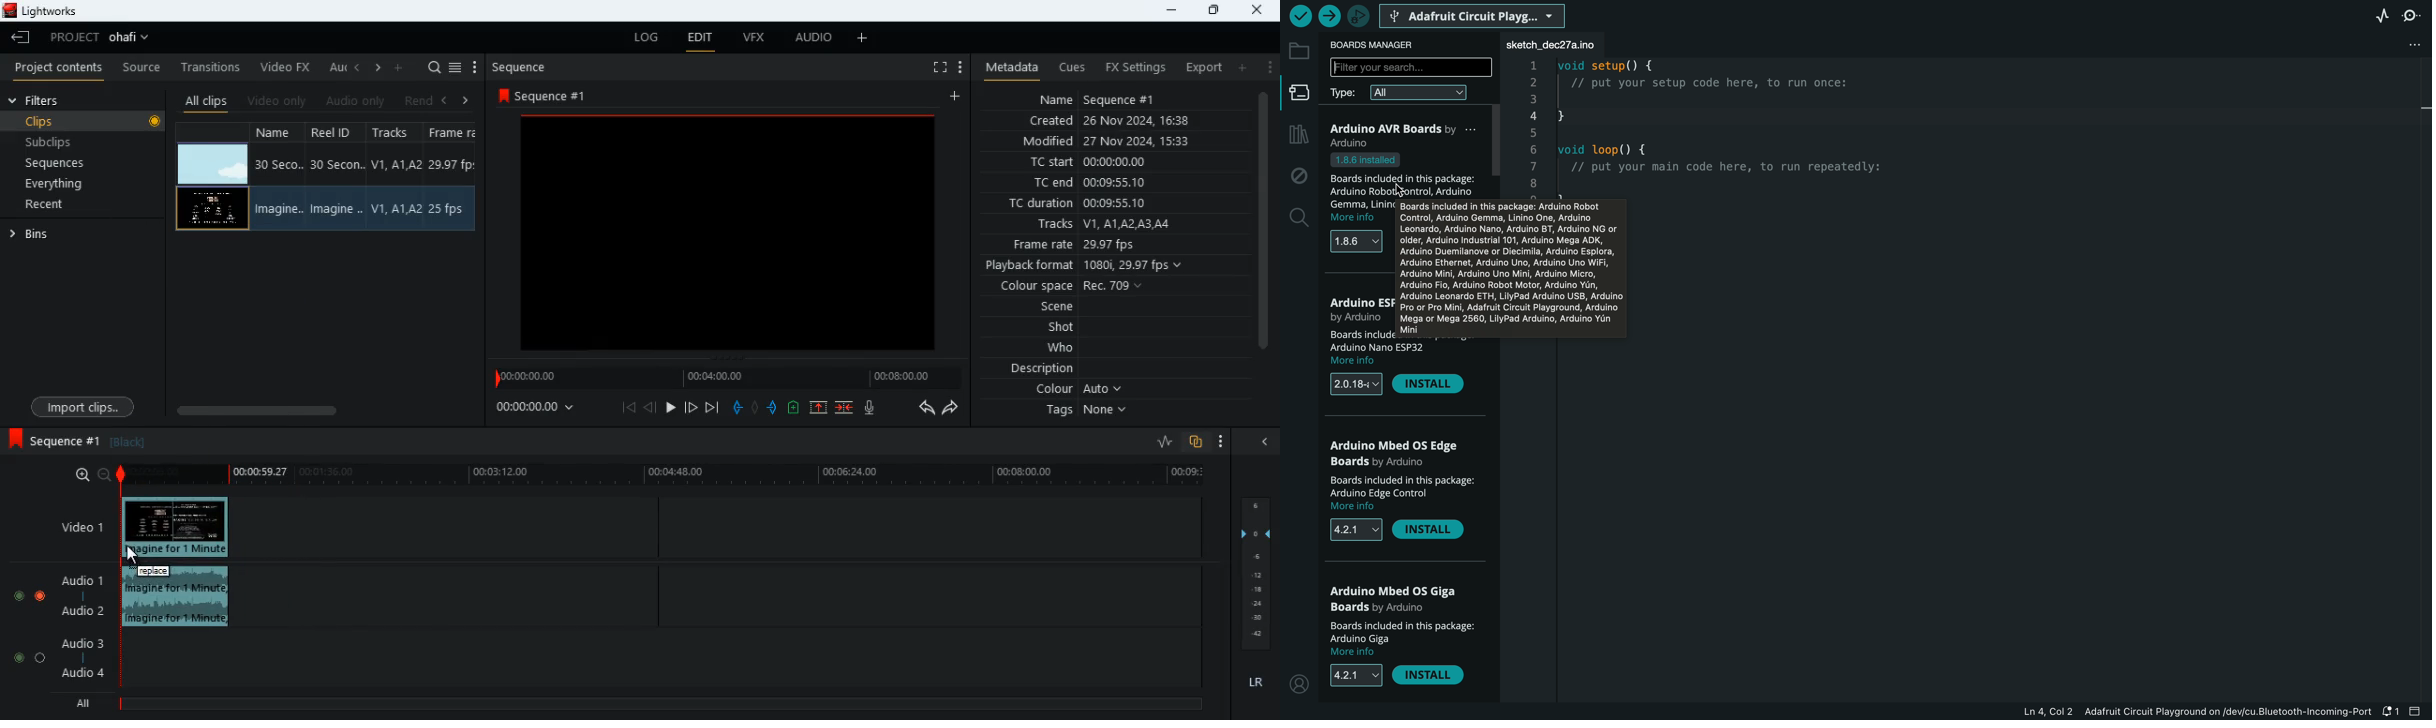 This screenshot has height=728, width=2436. What do you see at coordinates (1396, 598) in the screenshot?
I see `Giga bards` at bounding box center [1396, 598].